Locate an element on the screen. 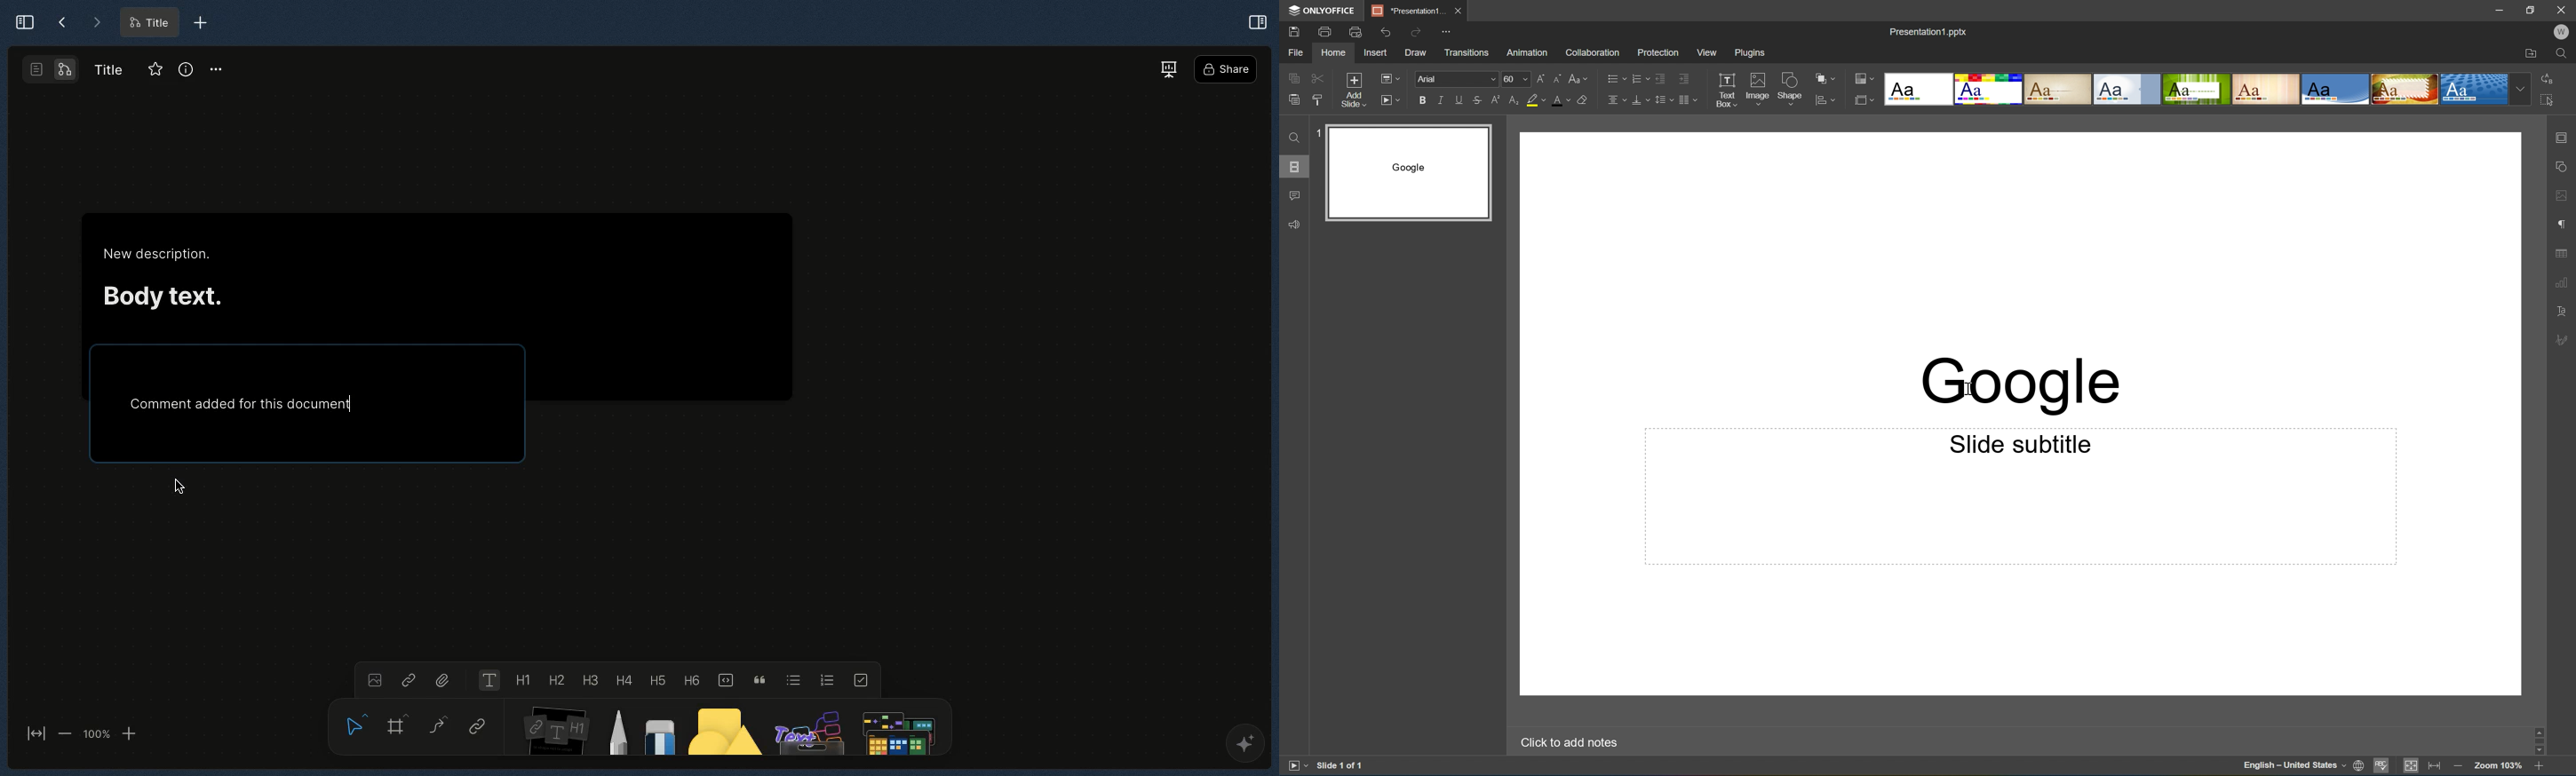 This screenshot has height=784, width=2576. Paragraph settings is located at coordinates (2561, 225).